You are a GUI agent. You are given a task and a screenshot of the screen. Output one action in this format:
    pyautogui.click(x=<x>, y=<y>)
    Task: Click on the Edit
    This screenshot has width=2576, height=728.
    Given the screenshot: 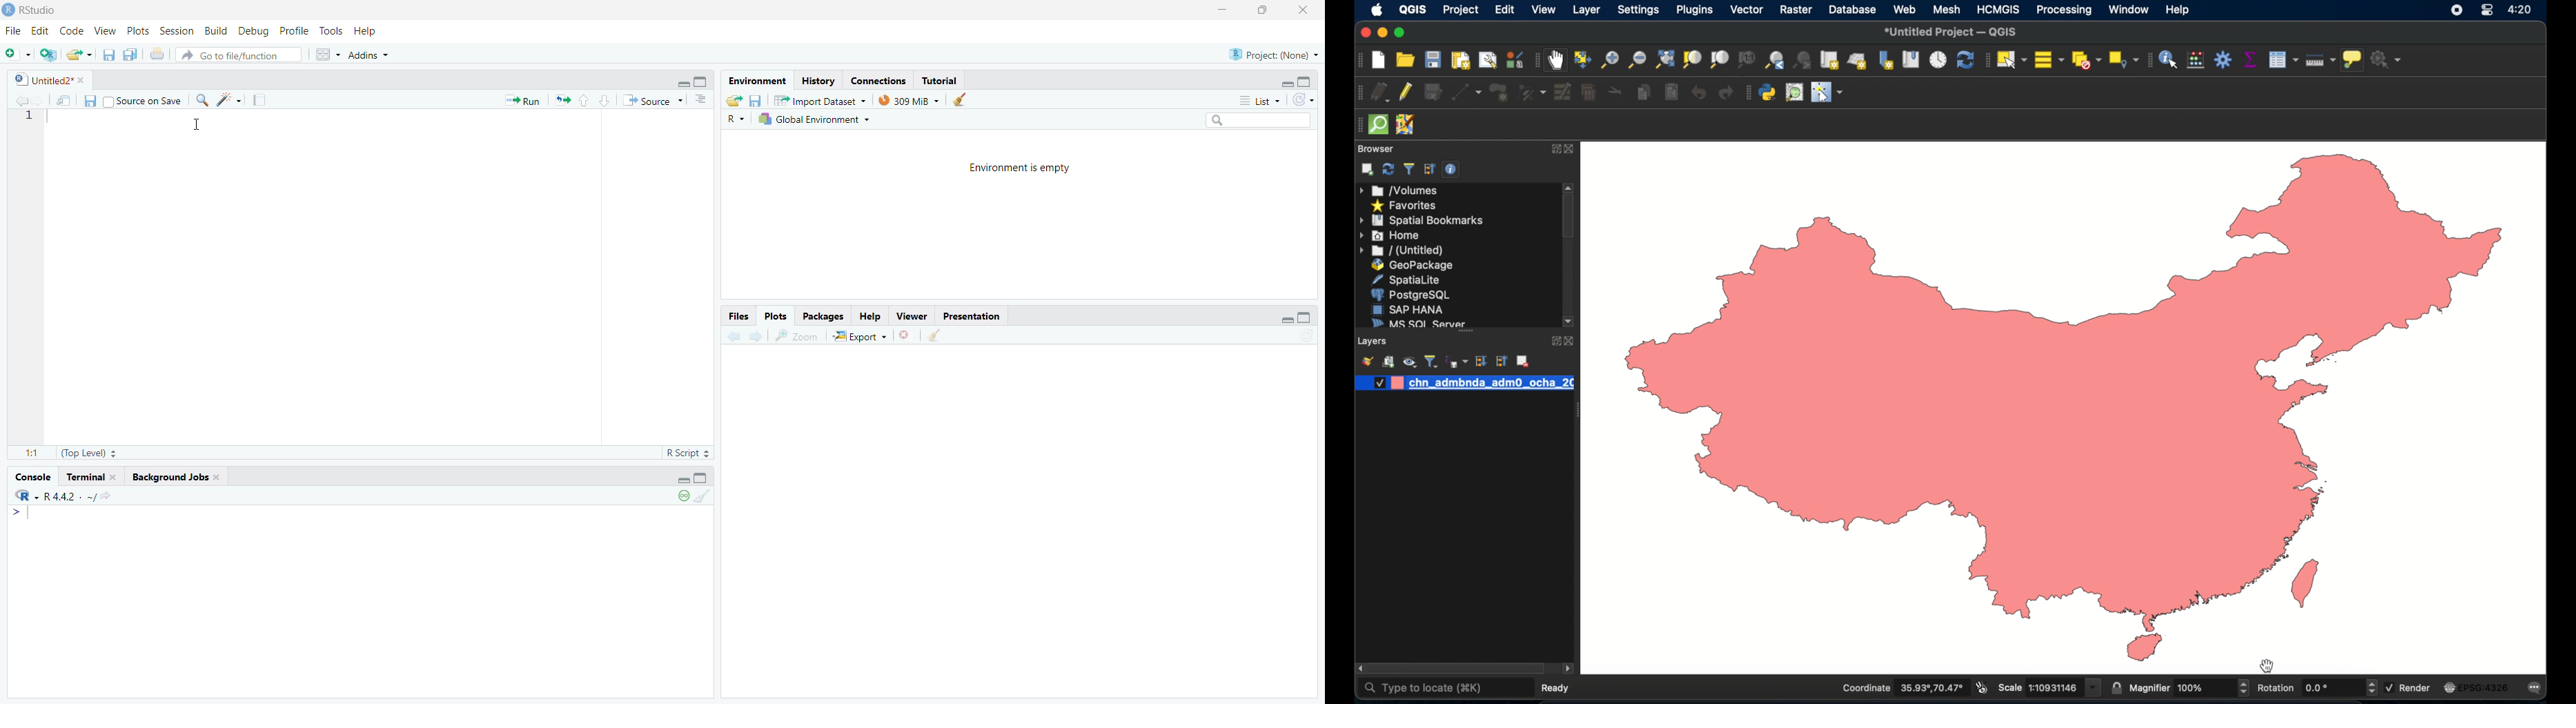 What is the action you would take?
    pyautogui.click(x=41, y=32)
    